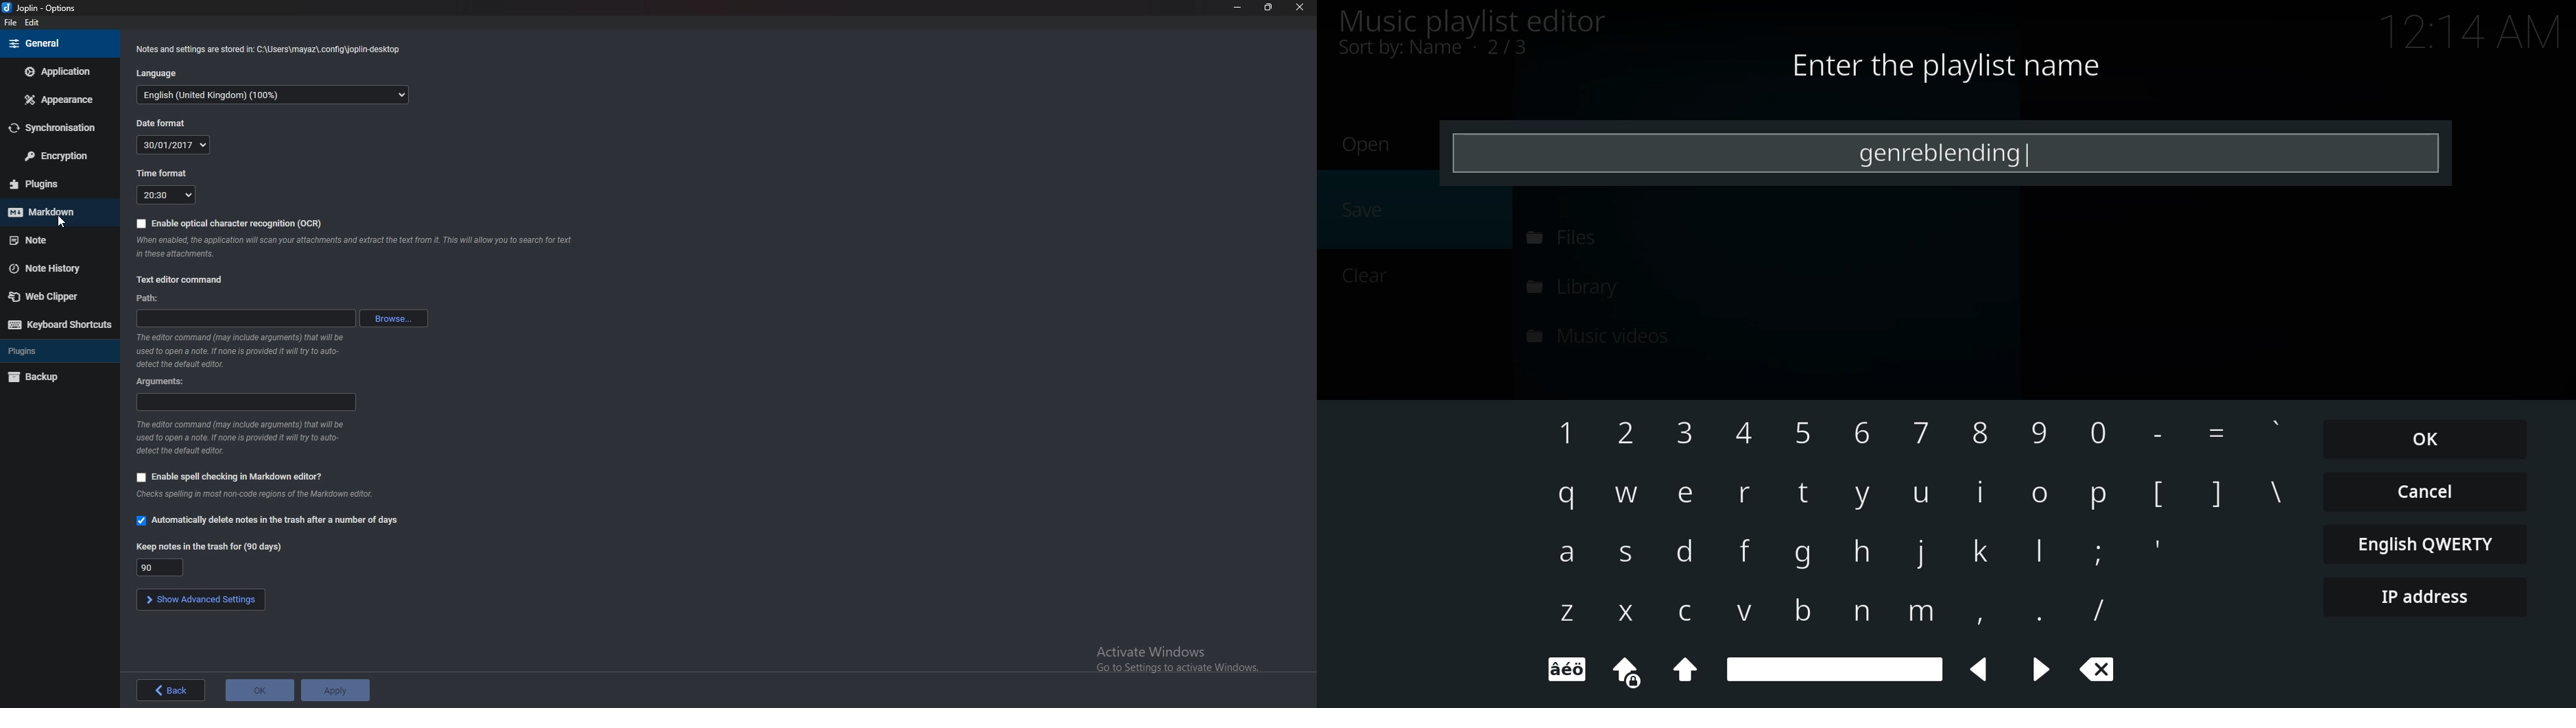 Image resolution: width=2576 pixels, height=728 pixels. What do you see at coordinates (2035, 160) in the screenshot?
I see `cursor` at bounding box center [2035, 160].